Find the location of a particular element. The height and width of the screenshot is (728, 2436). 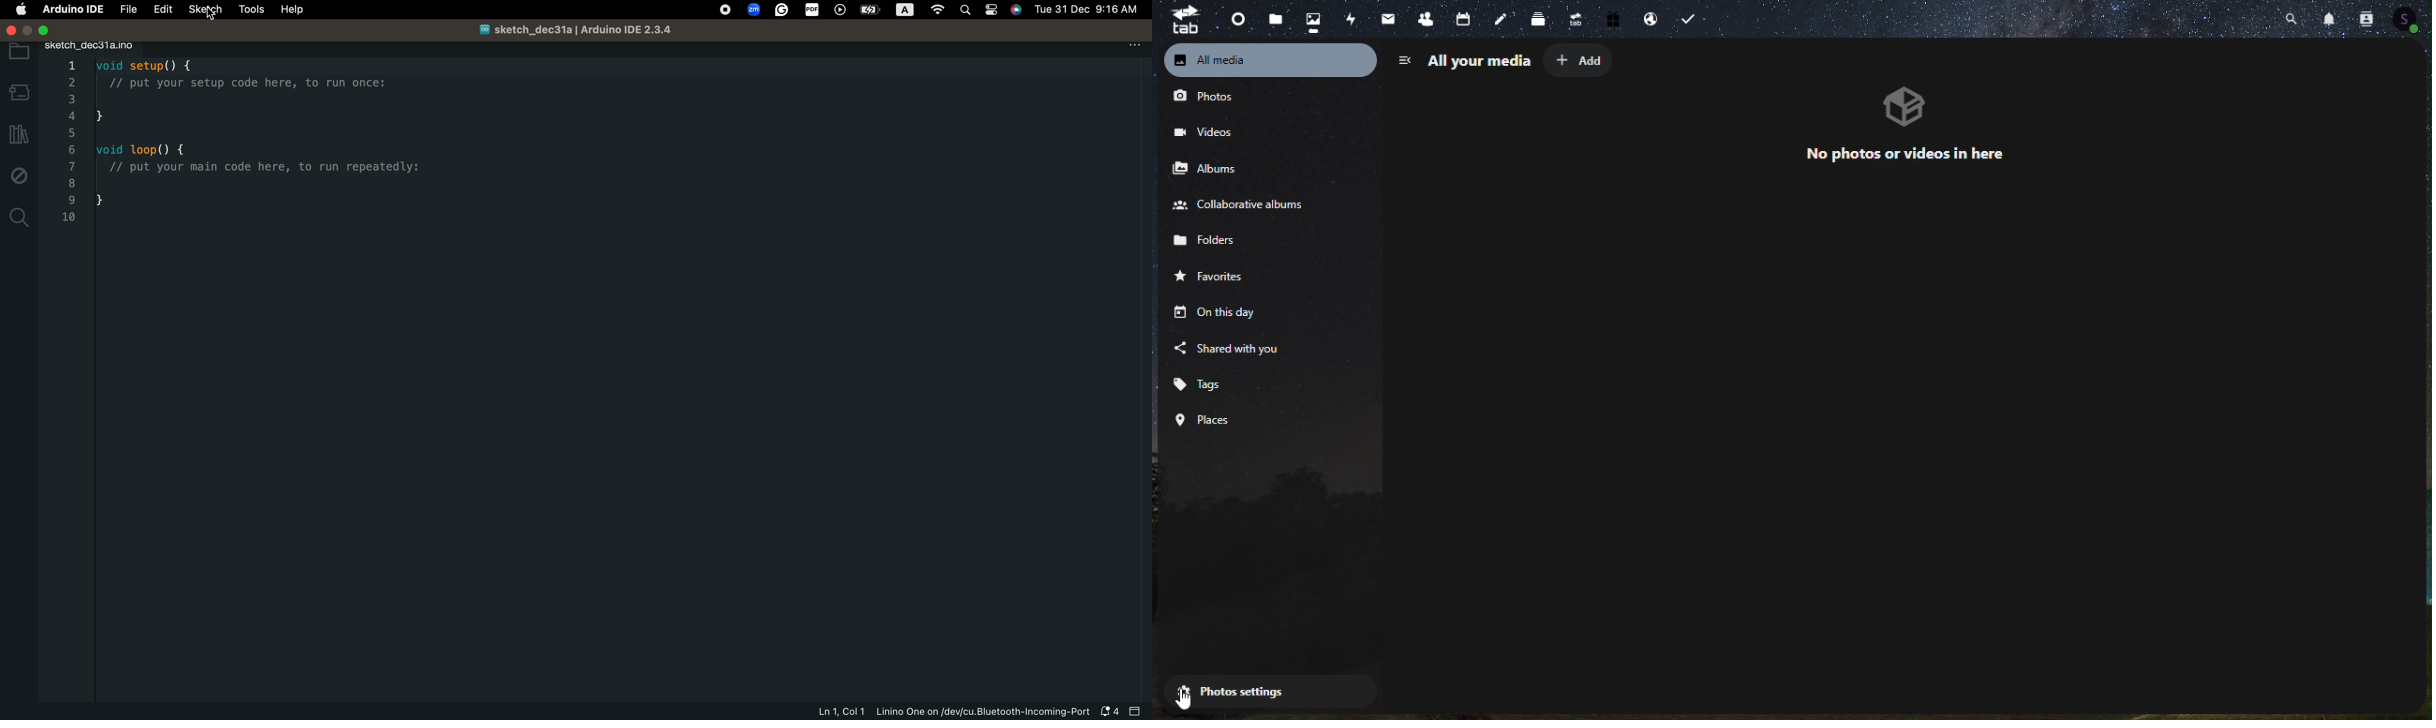

tab is located at coordinates (1178, 22).